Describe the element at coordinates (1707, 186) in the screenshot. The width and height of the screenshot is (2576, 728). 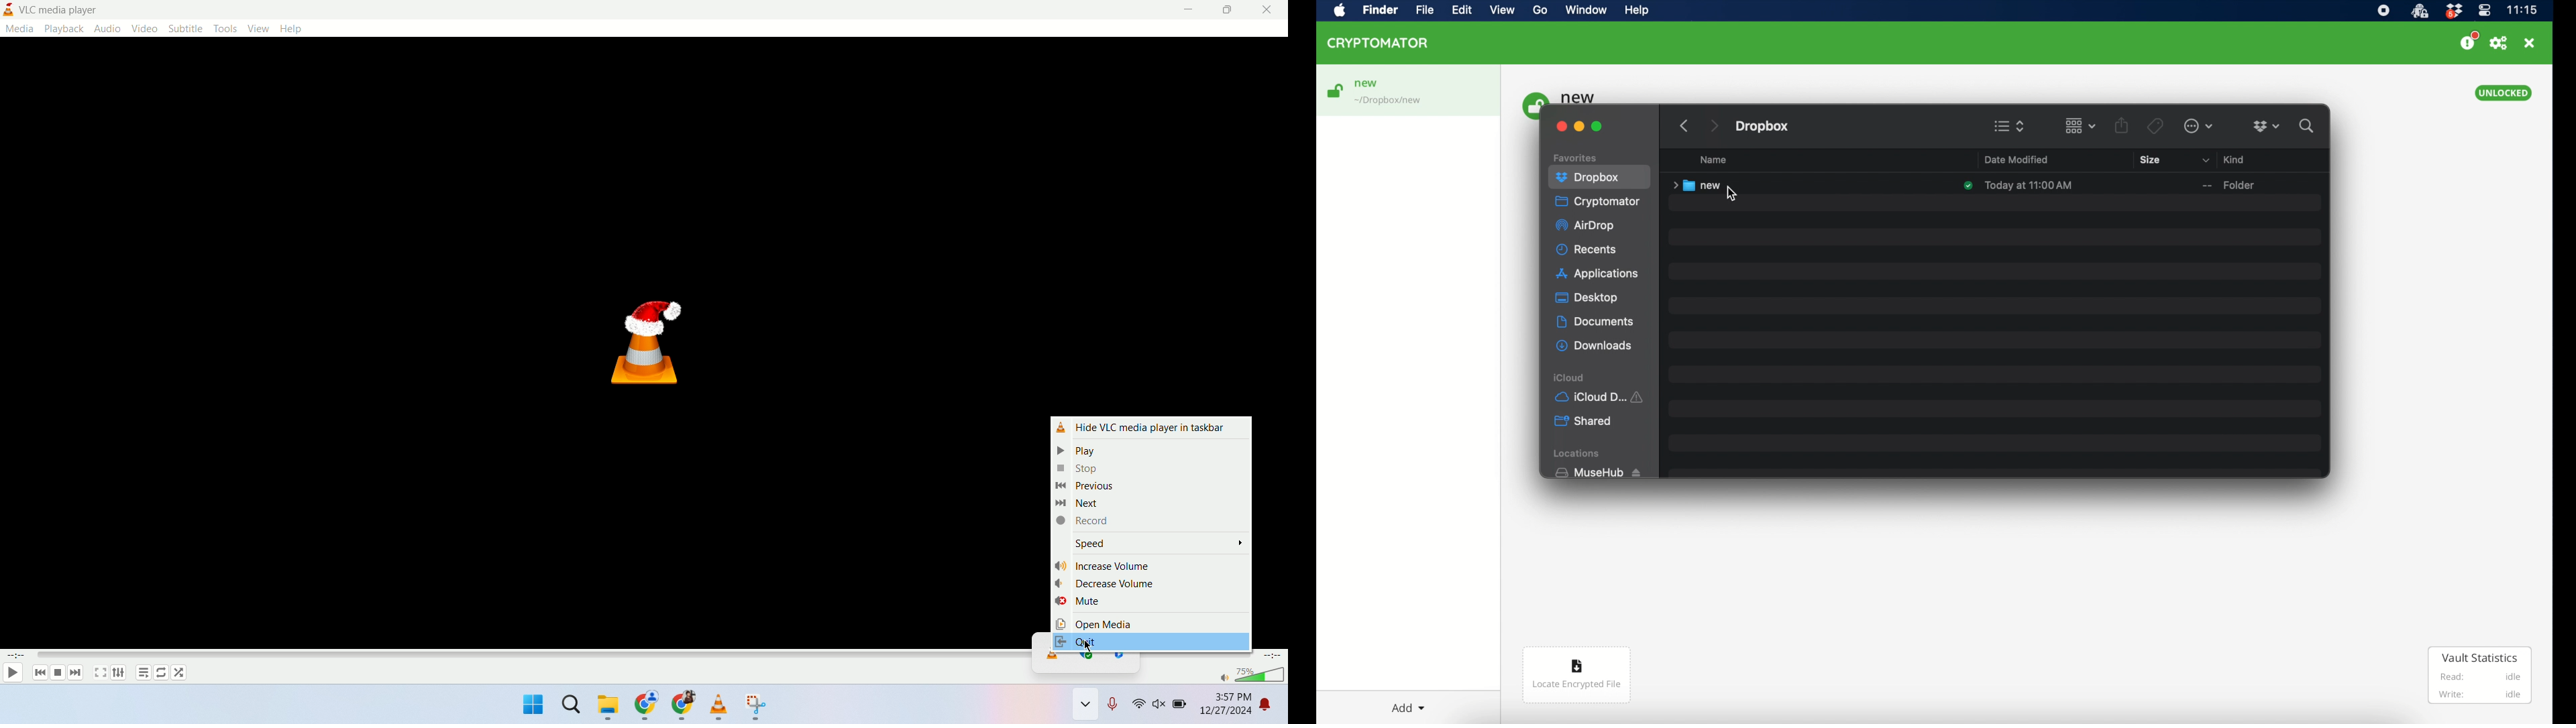
I see `new` at that location.